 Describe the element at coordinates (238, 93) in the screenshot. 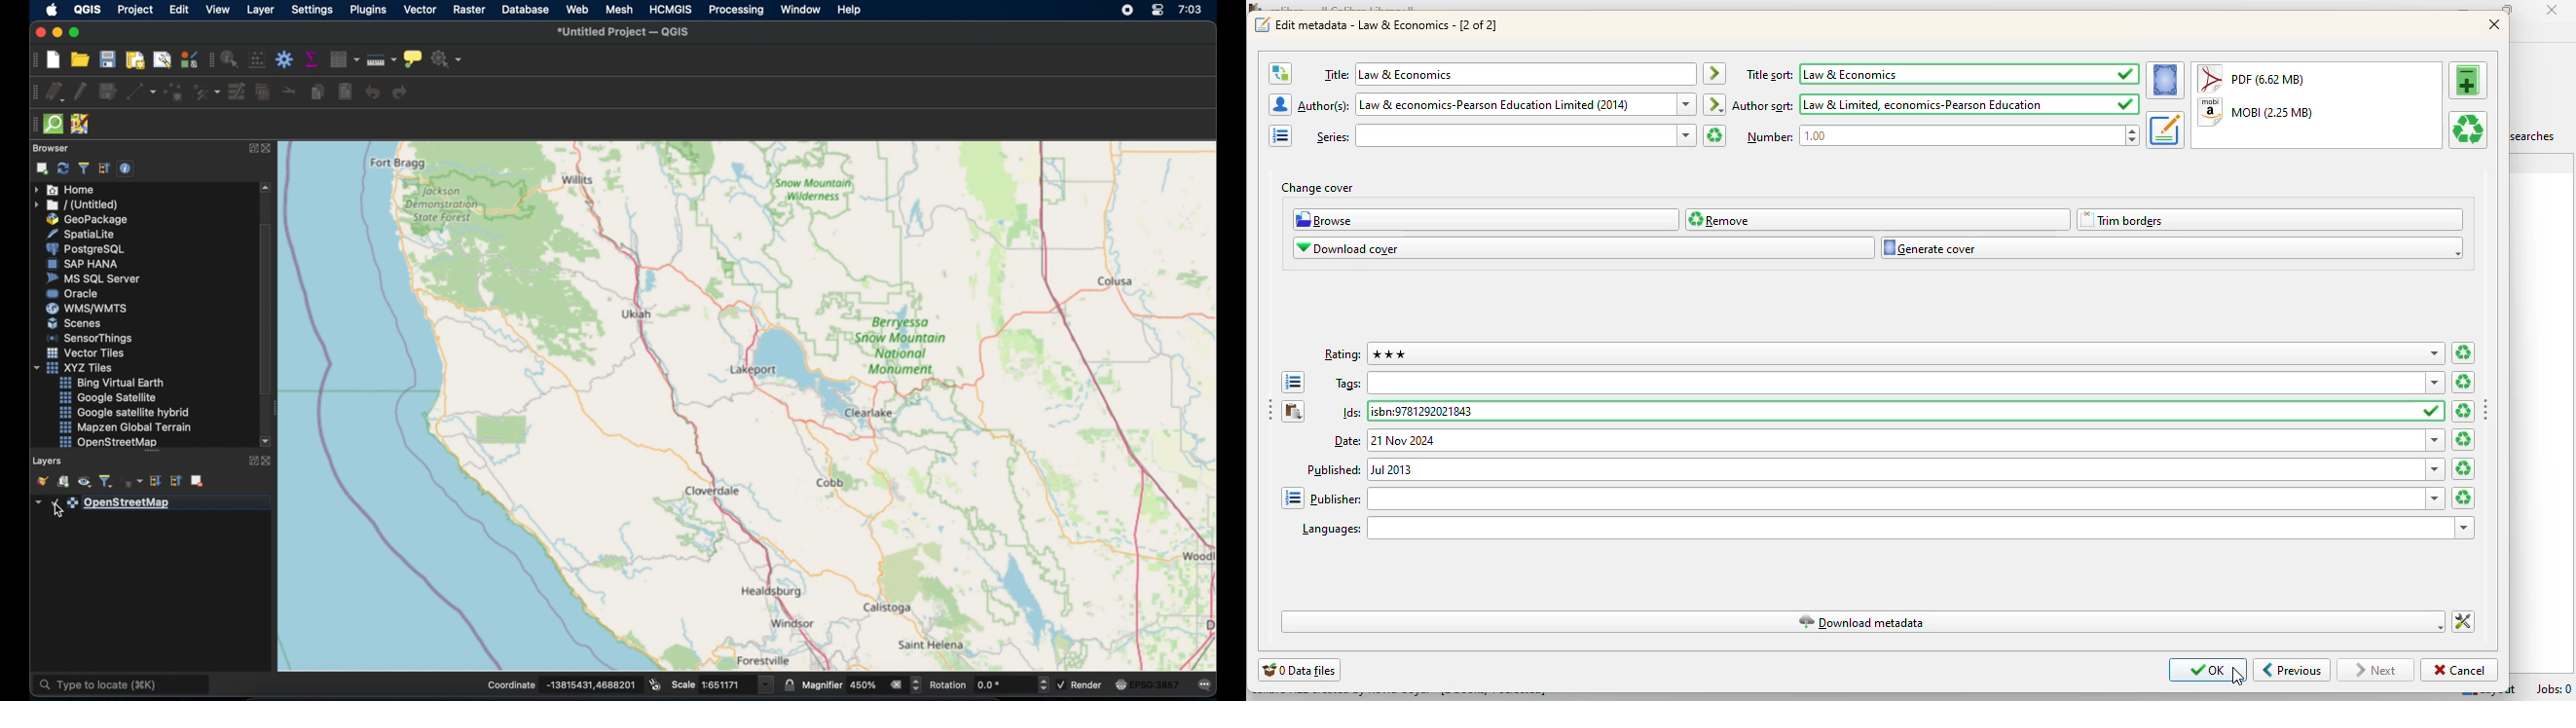

I see `modify attributes` at that location.